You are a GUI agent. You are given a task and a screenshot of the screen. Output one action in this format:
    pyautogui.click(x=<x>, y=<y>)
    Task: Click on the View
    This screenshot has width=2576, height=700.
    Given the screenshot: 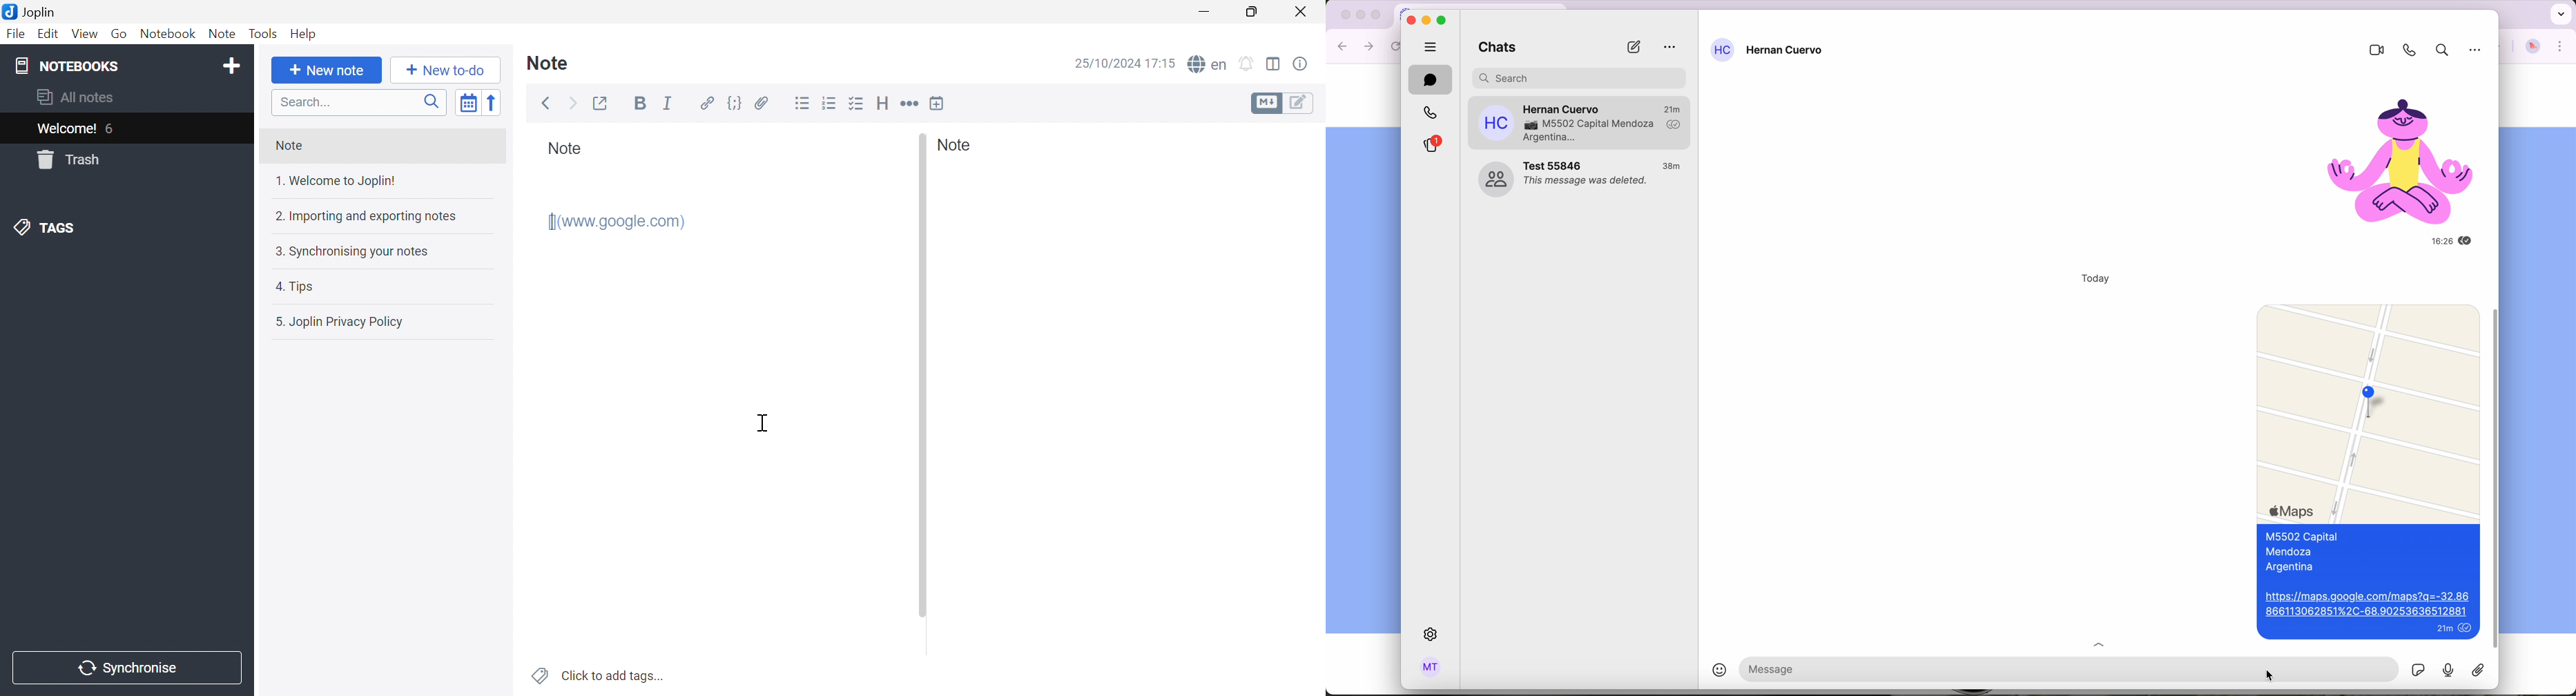 What is the action you would take?
    pyautogui.click(x=85, y=34)
    